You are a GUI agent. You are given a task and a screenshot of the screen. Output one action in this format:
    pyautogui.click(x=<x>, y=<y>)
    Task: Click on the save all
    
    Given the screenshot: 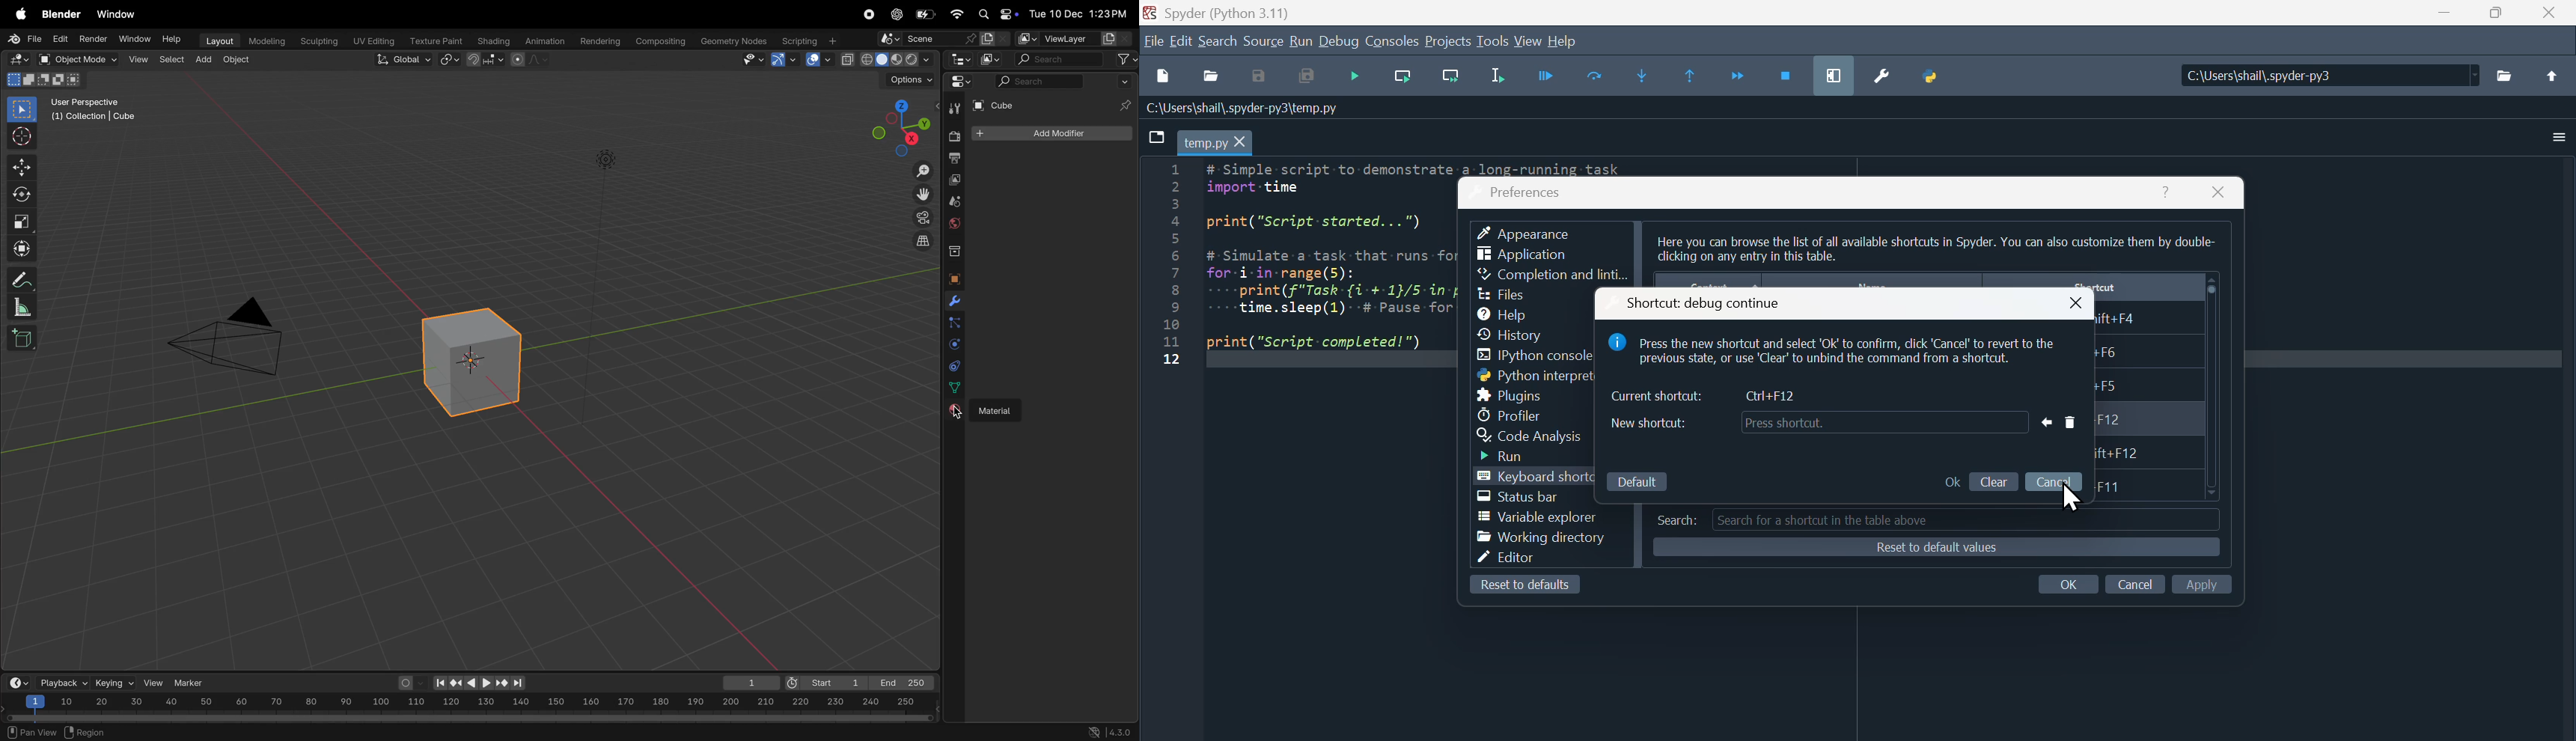 What is the action you would take?
    pyautogui.click(x=1306, y=77)
    